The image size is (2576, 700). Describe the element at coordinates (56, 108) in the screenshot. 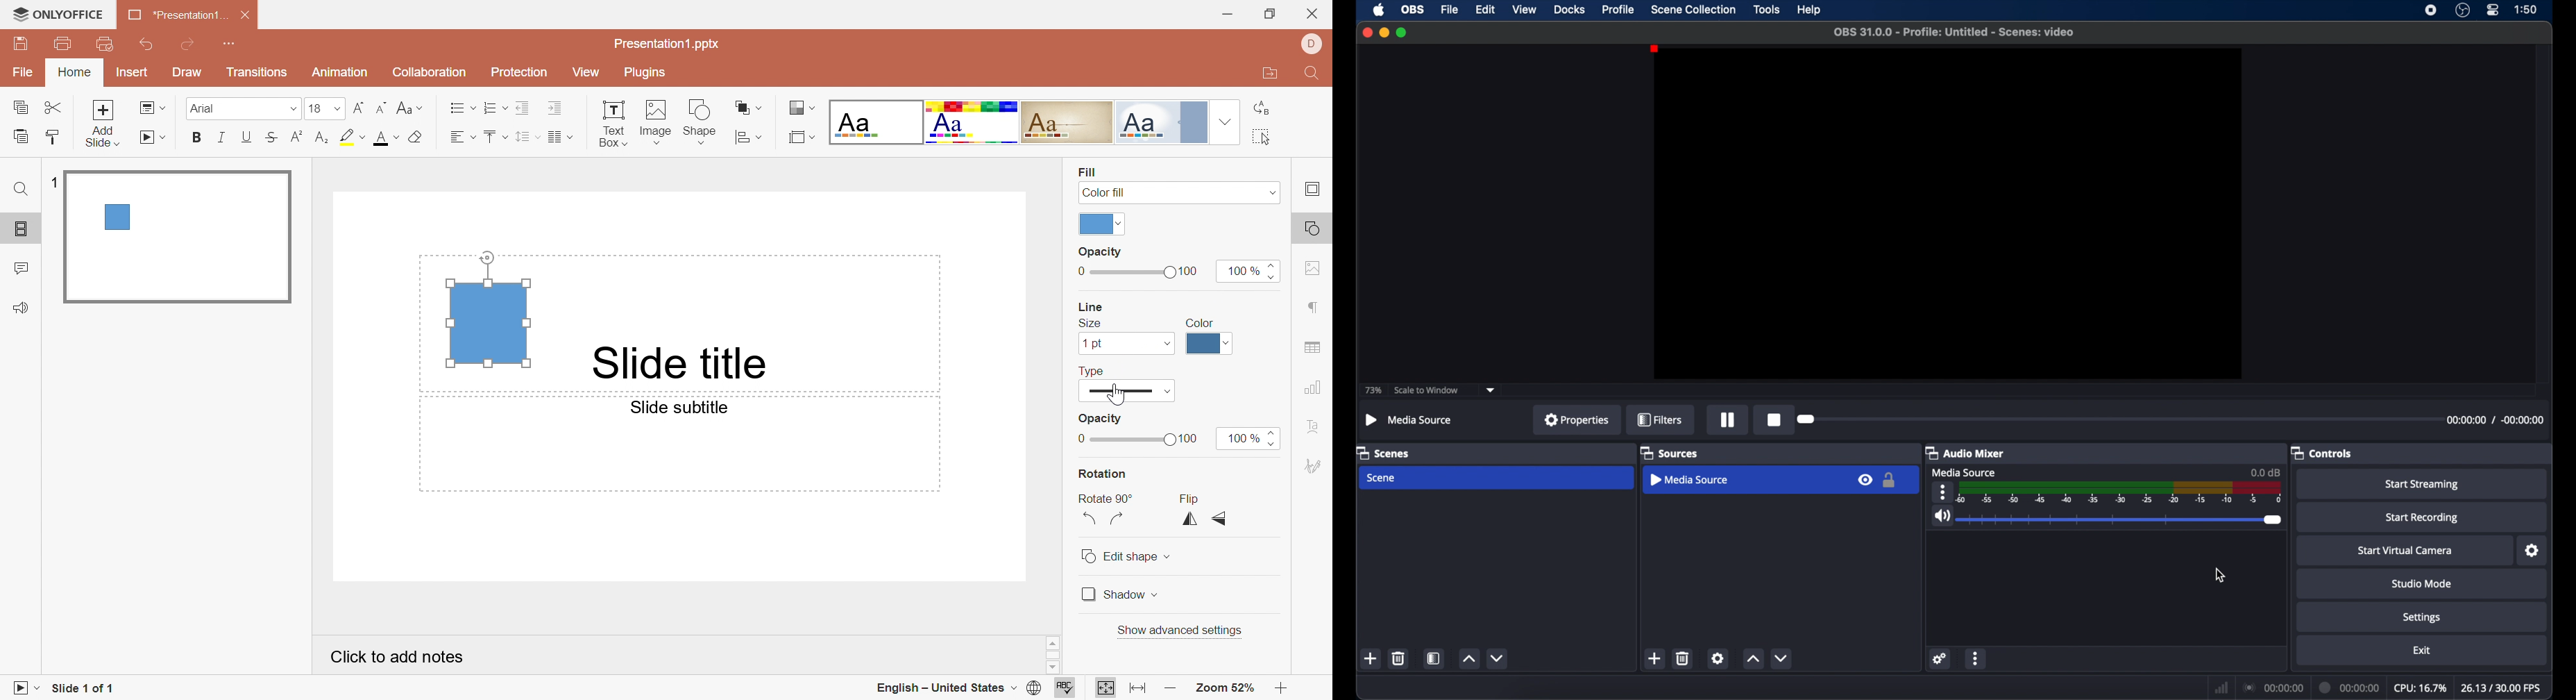

I see `Cut` at that location.